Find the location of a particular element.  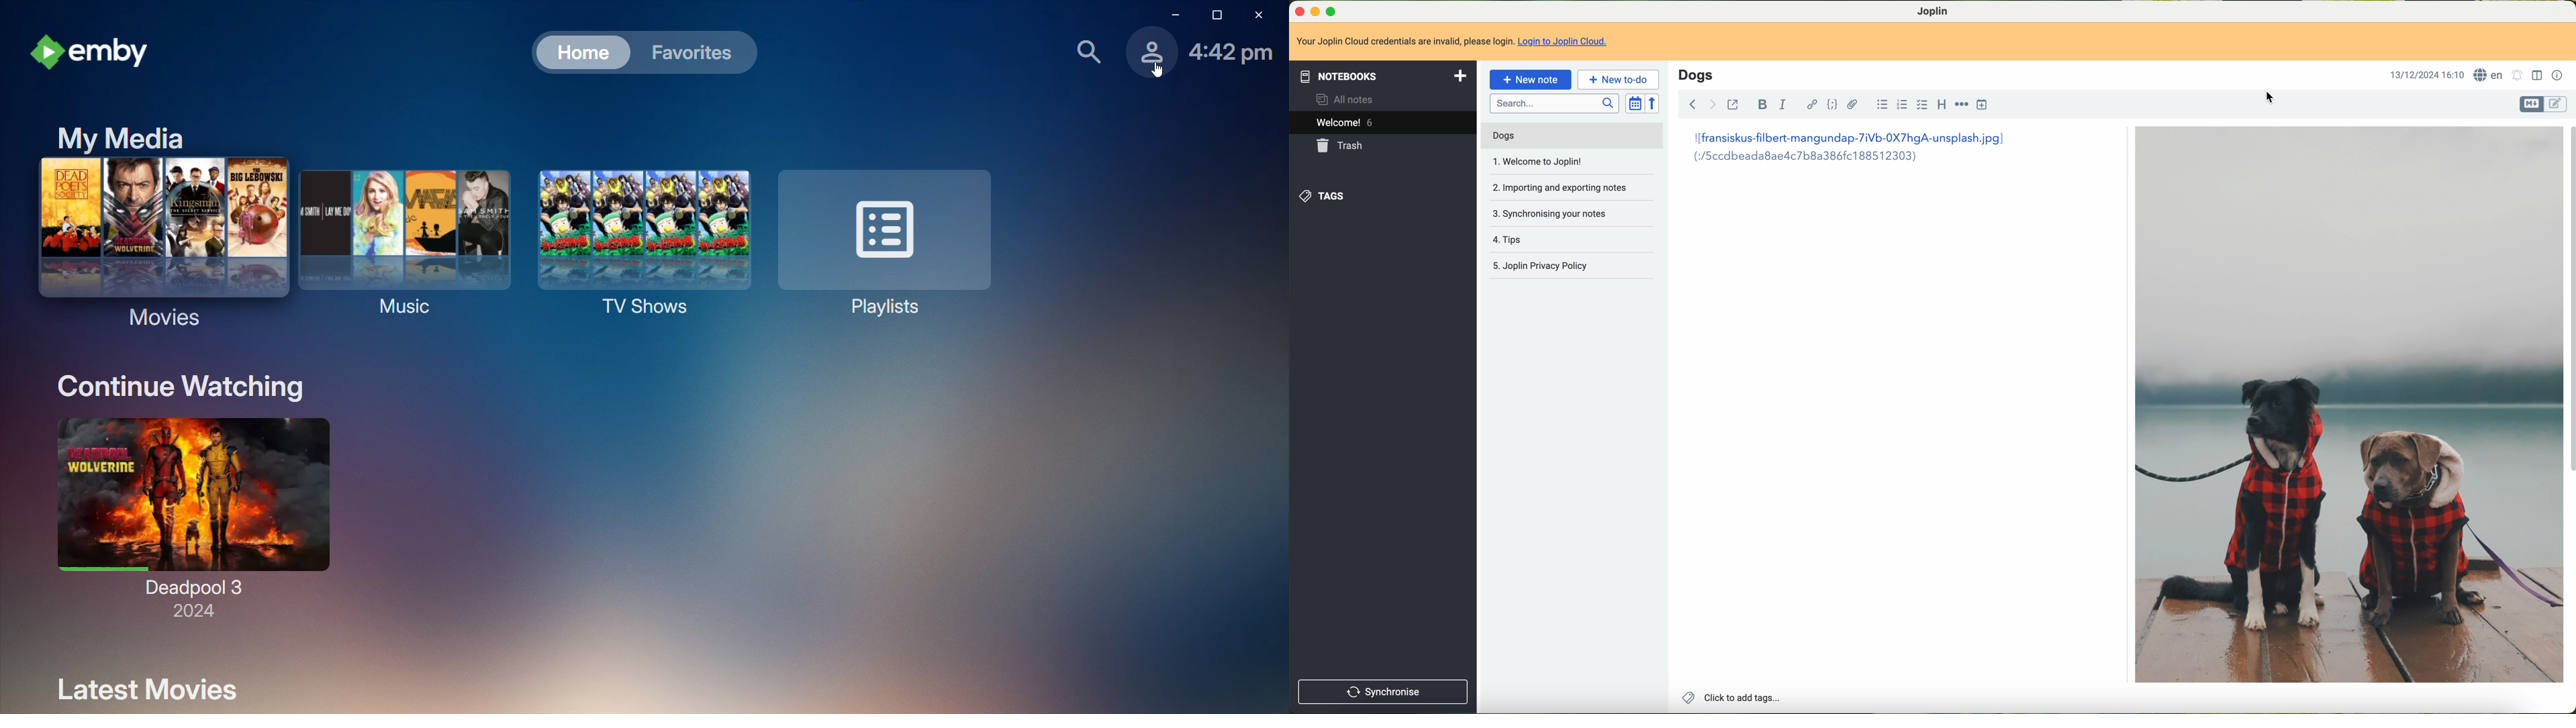

title: Dogs is located at coordinates (1696, 74).